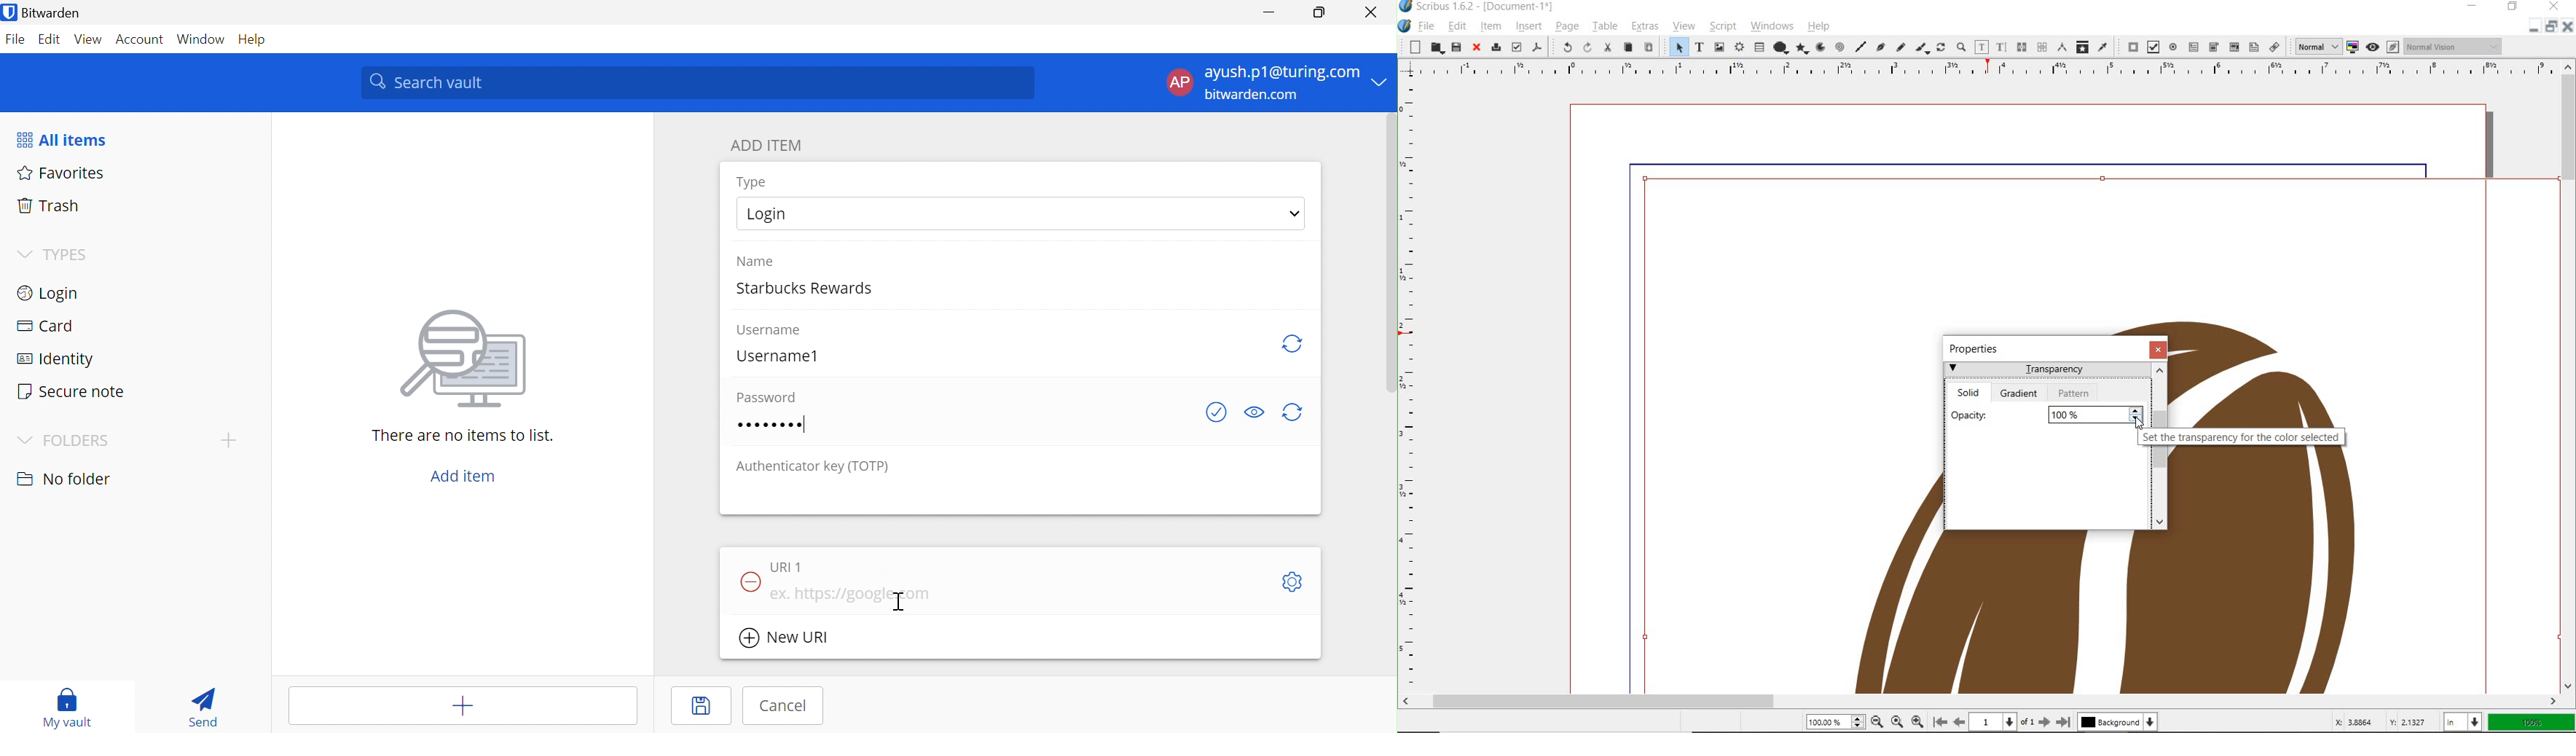  I want to click on toggle color, so click(2354, 46).